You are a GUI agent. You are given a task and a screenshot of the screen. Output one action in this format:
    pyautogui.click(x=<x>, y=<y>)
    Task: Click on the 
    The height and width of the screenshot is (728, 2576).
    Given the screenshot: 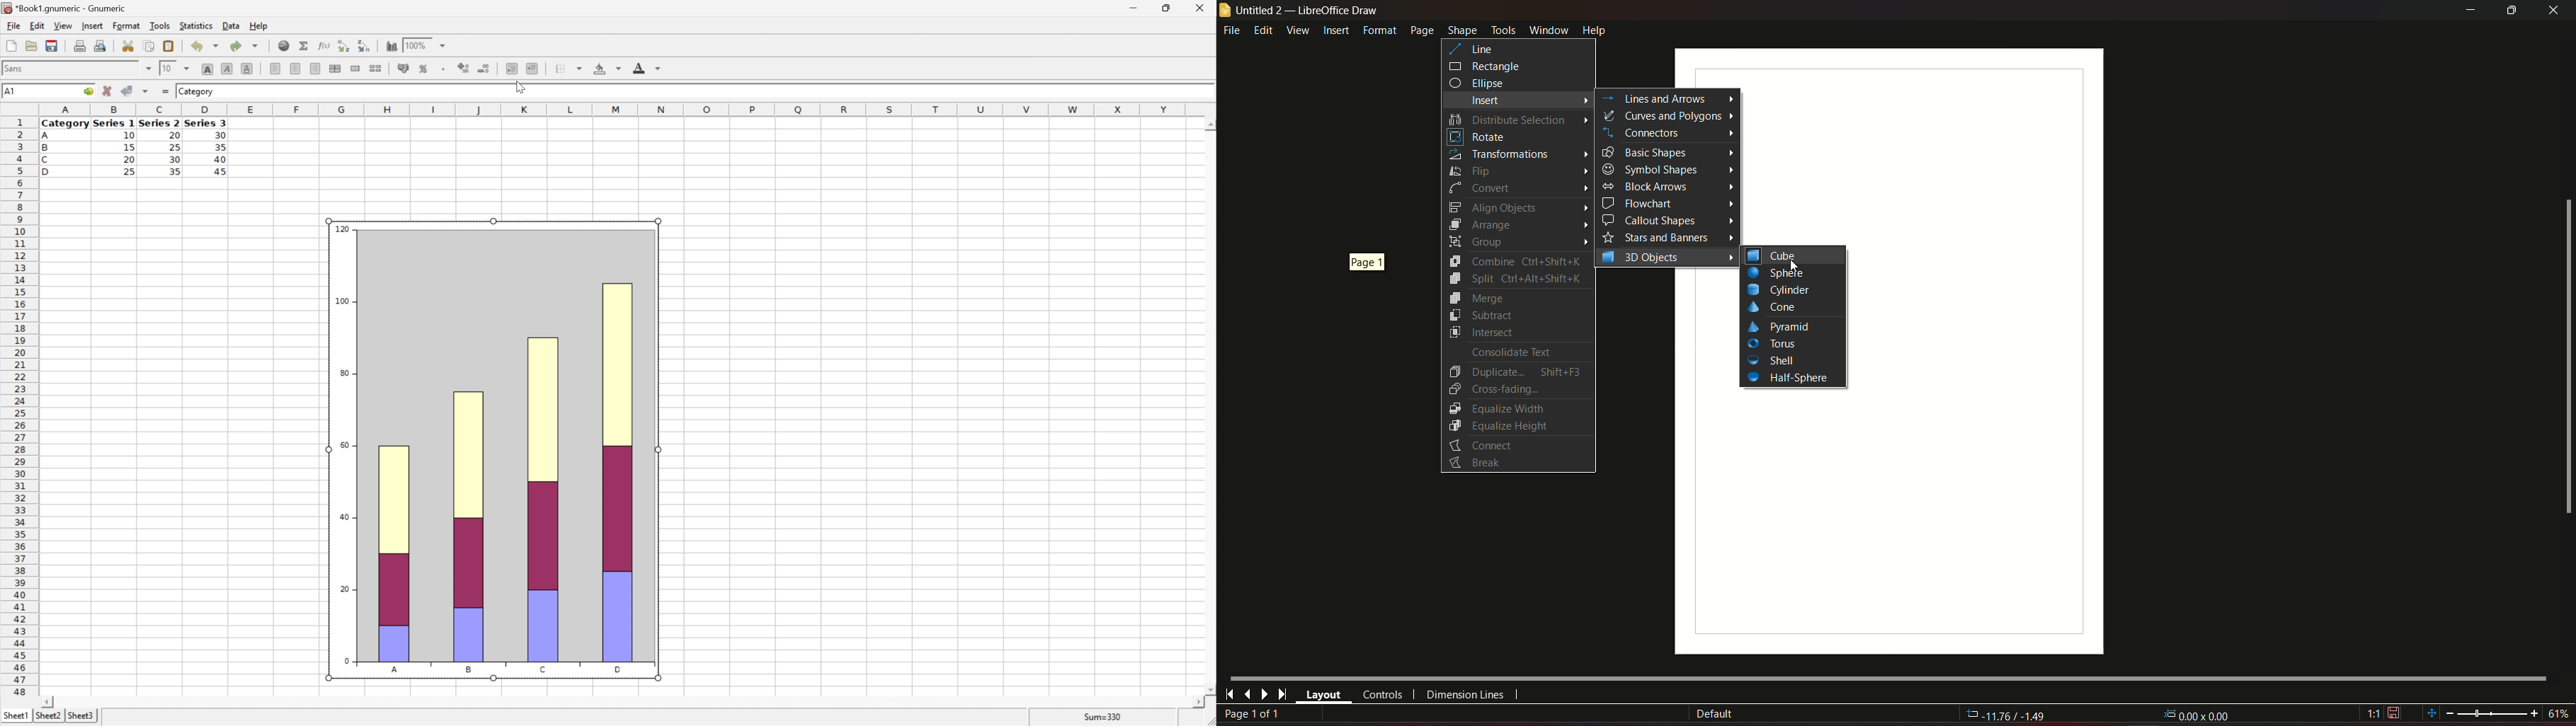 What is the action you would take?
    pyautogui.click(x=1475, y=464)
    